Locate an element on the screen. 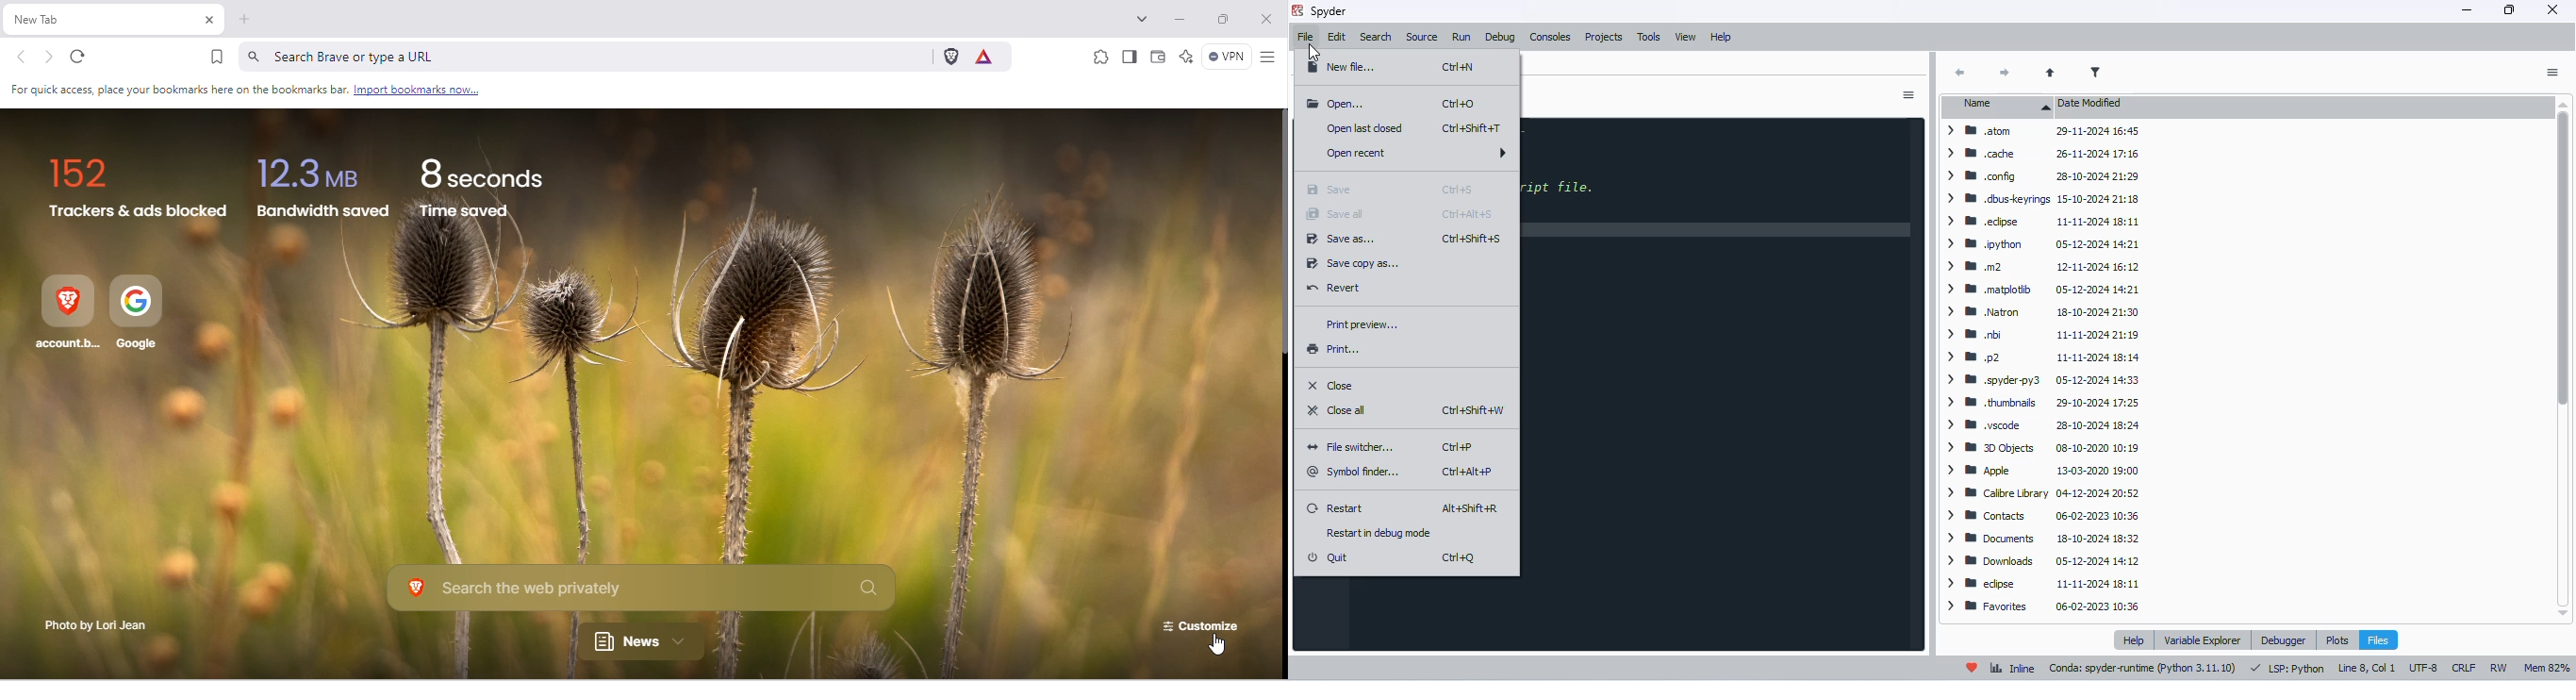 This screenshot has width=2576, height=700. Click to go back is located at coordinates (22, 58).